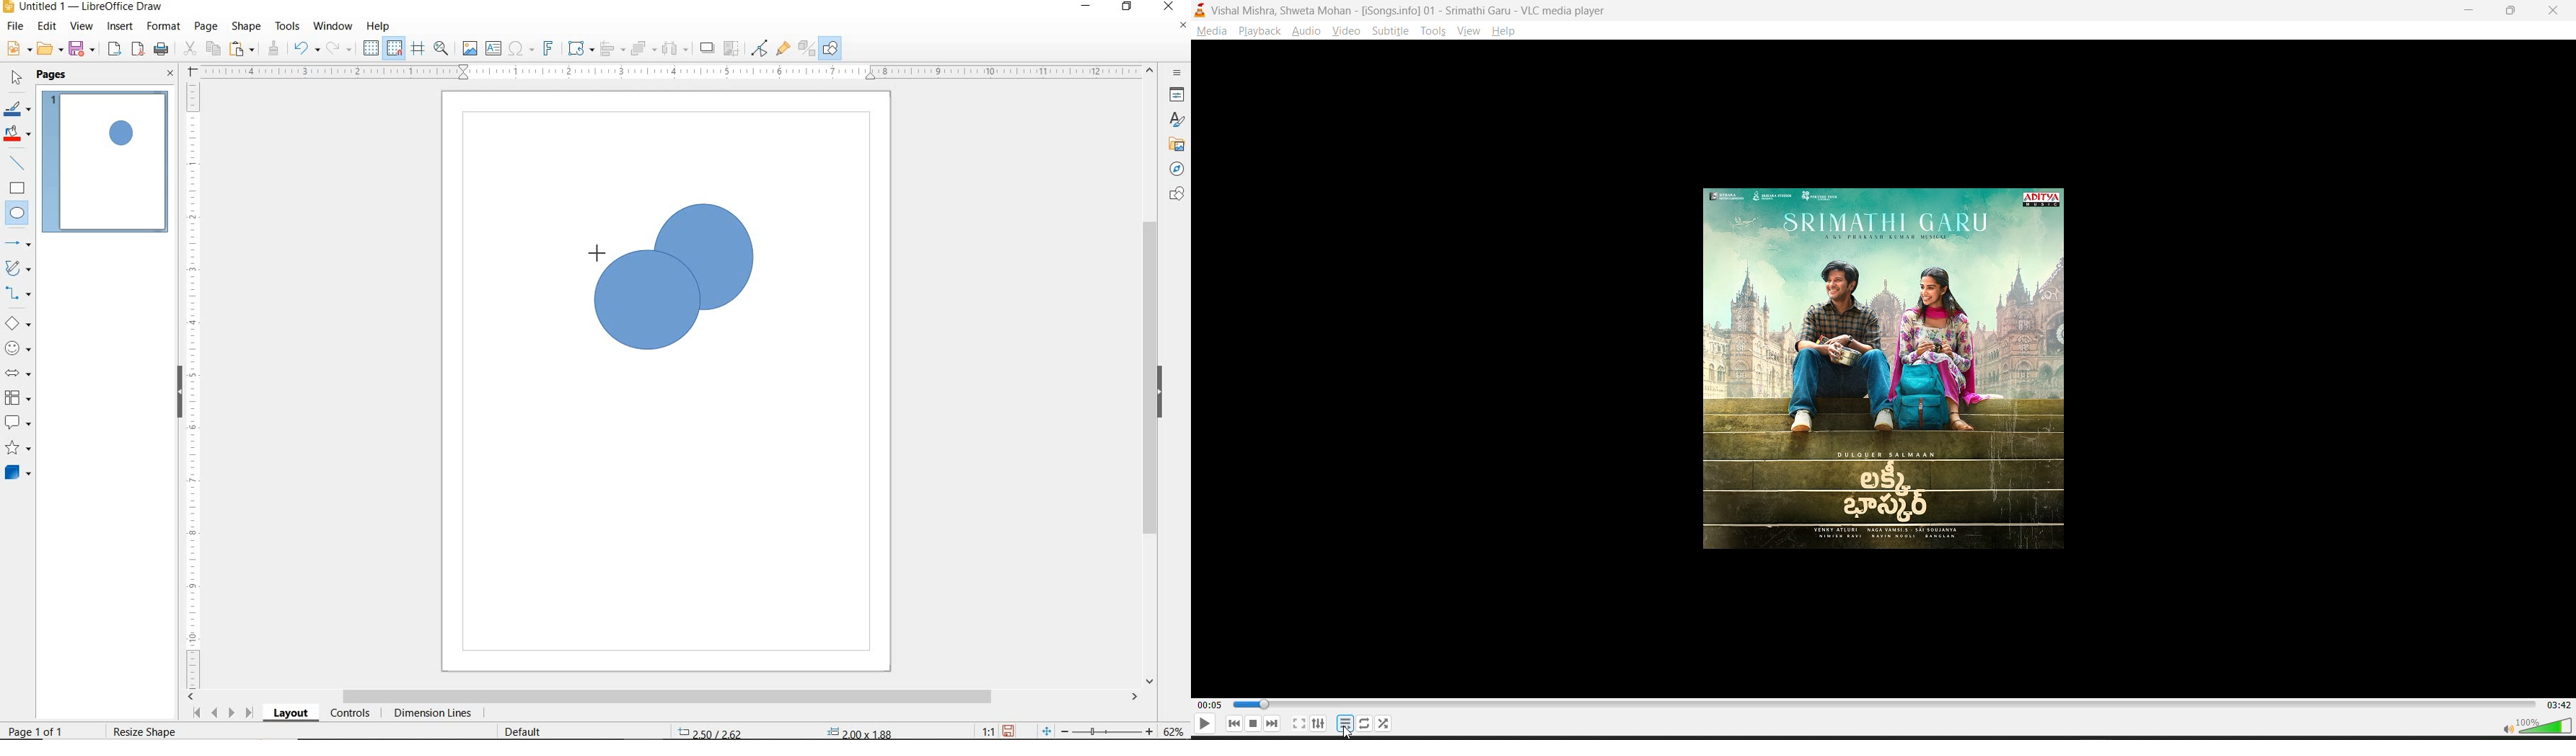 This screenshot has width=2576, height=756. What do you see at coordinates (84, 49) in the screenshot?
I see `SAVE` at bounding box center [84, 49].